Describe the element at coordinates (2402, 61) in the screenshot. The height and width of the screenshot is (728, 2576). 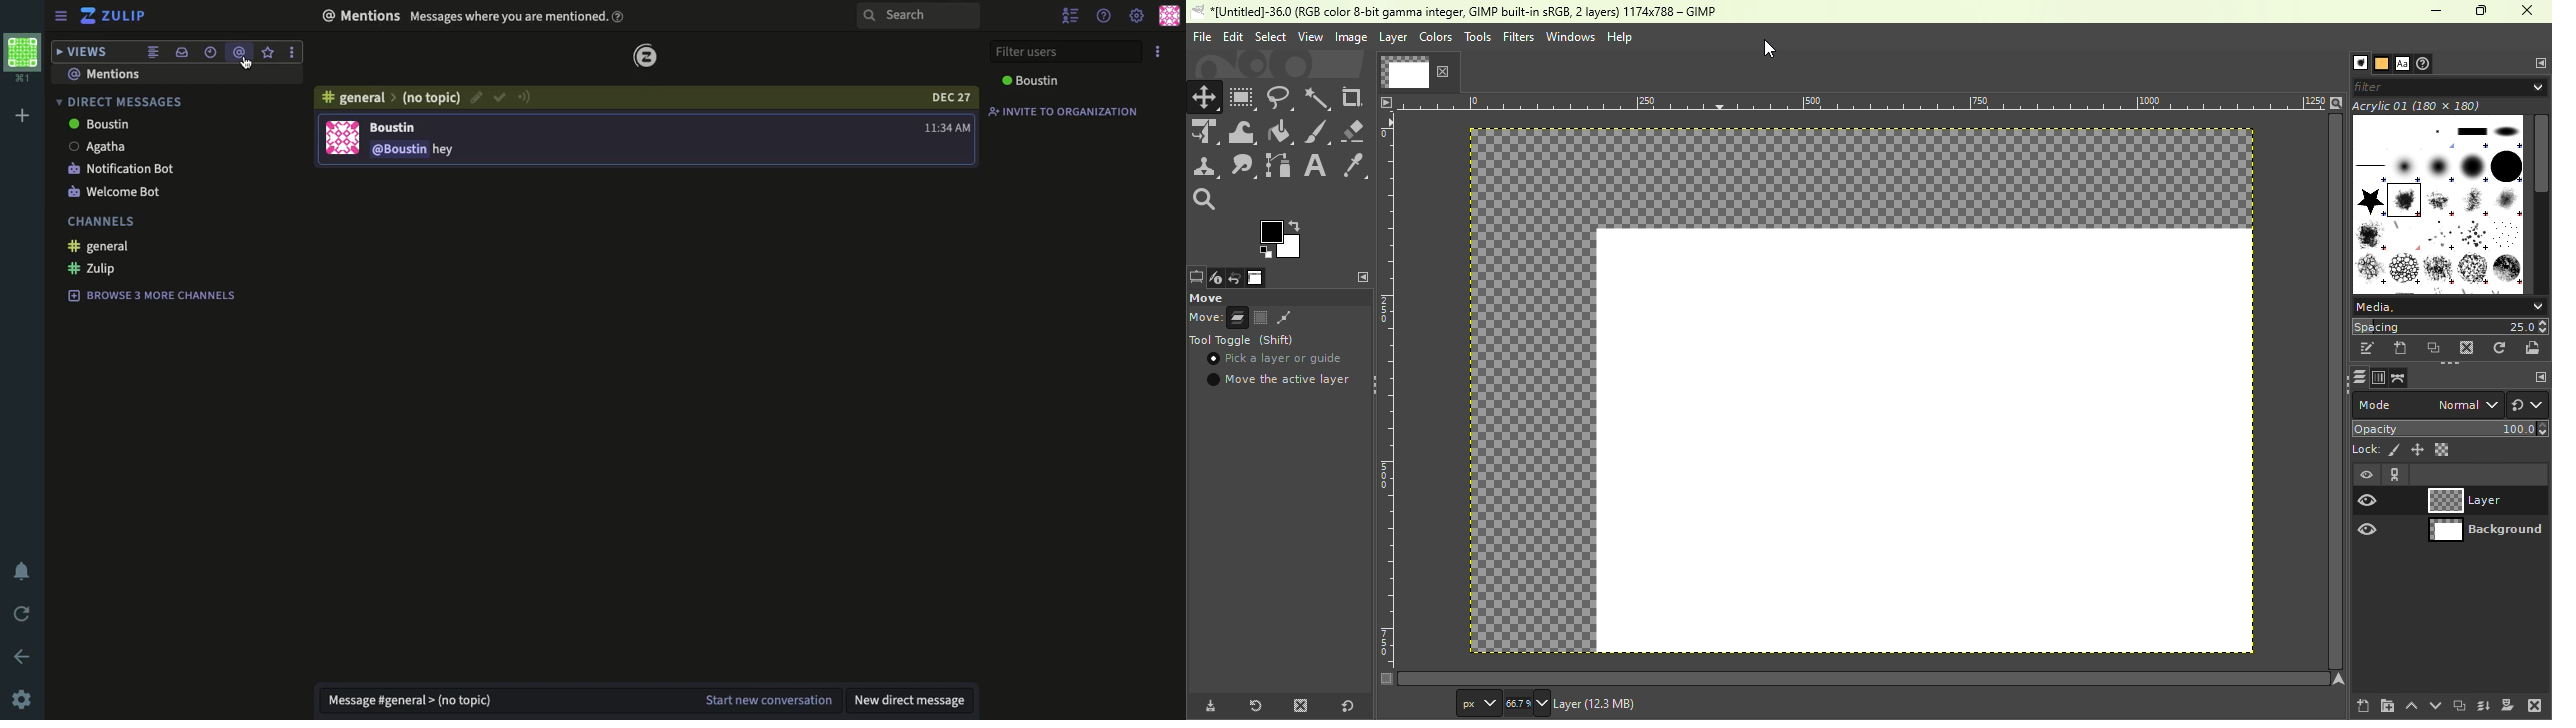
I see `Fonts` at that location.